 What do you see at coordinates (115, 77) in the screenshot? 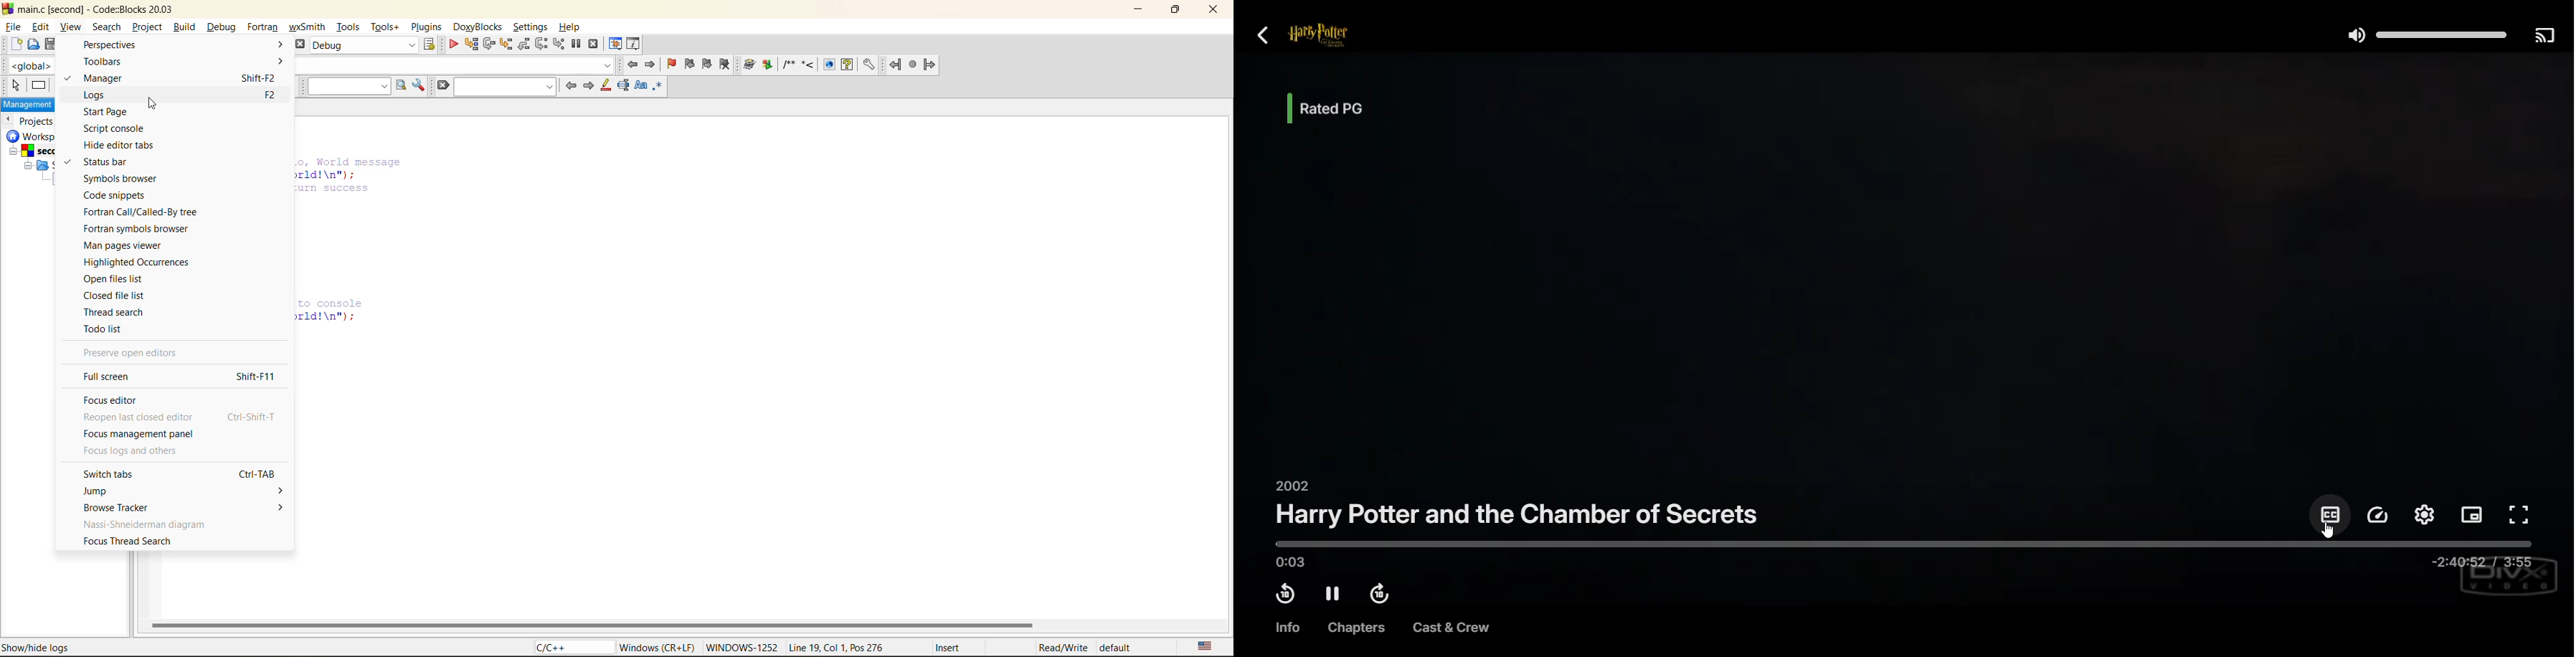
I see `manager` at bounding box center [115, 77].